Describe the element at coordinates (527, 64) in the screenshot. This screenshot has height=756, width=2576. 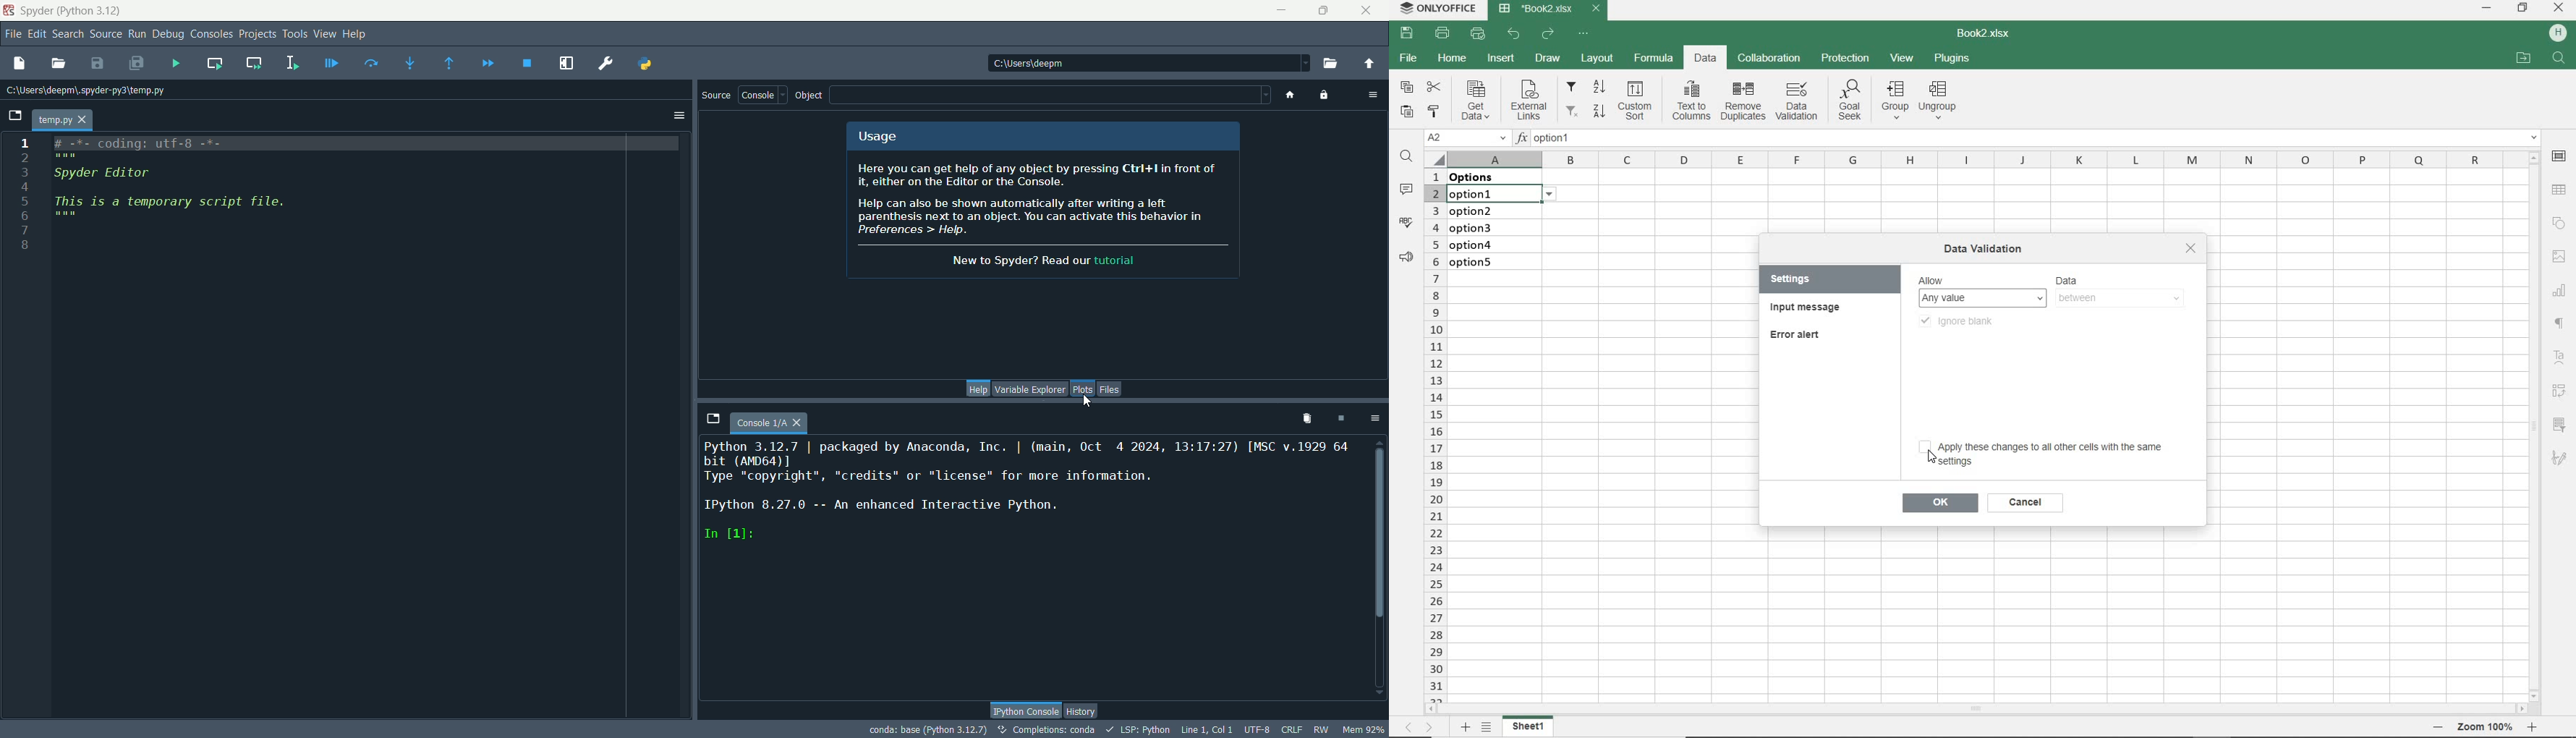
I see `stop debugging` at that location.